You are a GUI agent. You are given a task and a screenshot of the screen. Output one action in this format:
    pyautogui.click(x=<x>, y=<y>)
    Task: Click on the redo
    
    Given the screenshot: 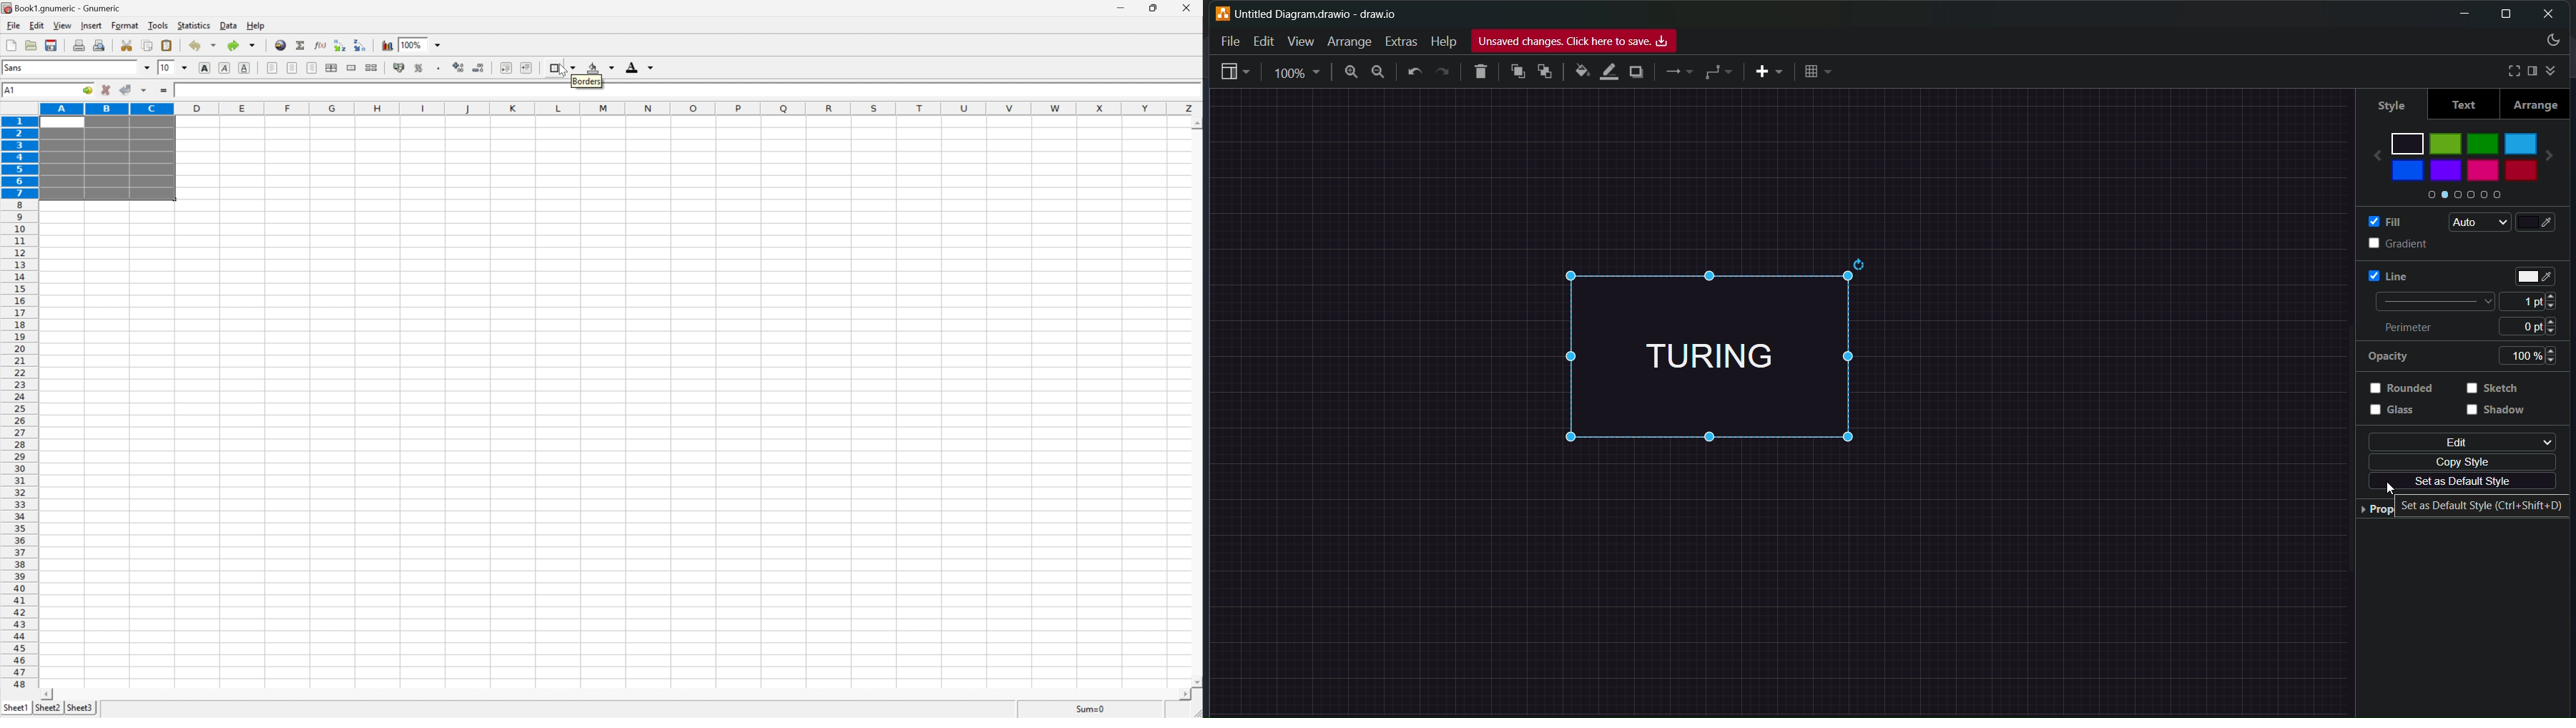 What is the action you would take?
    pyautogui.click(x=243, y=46)
    